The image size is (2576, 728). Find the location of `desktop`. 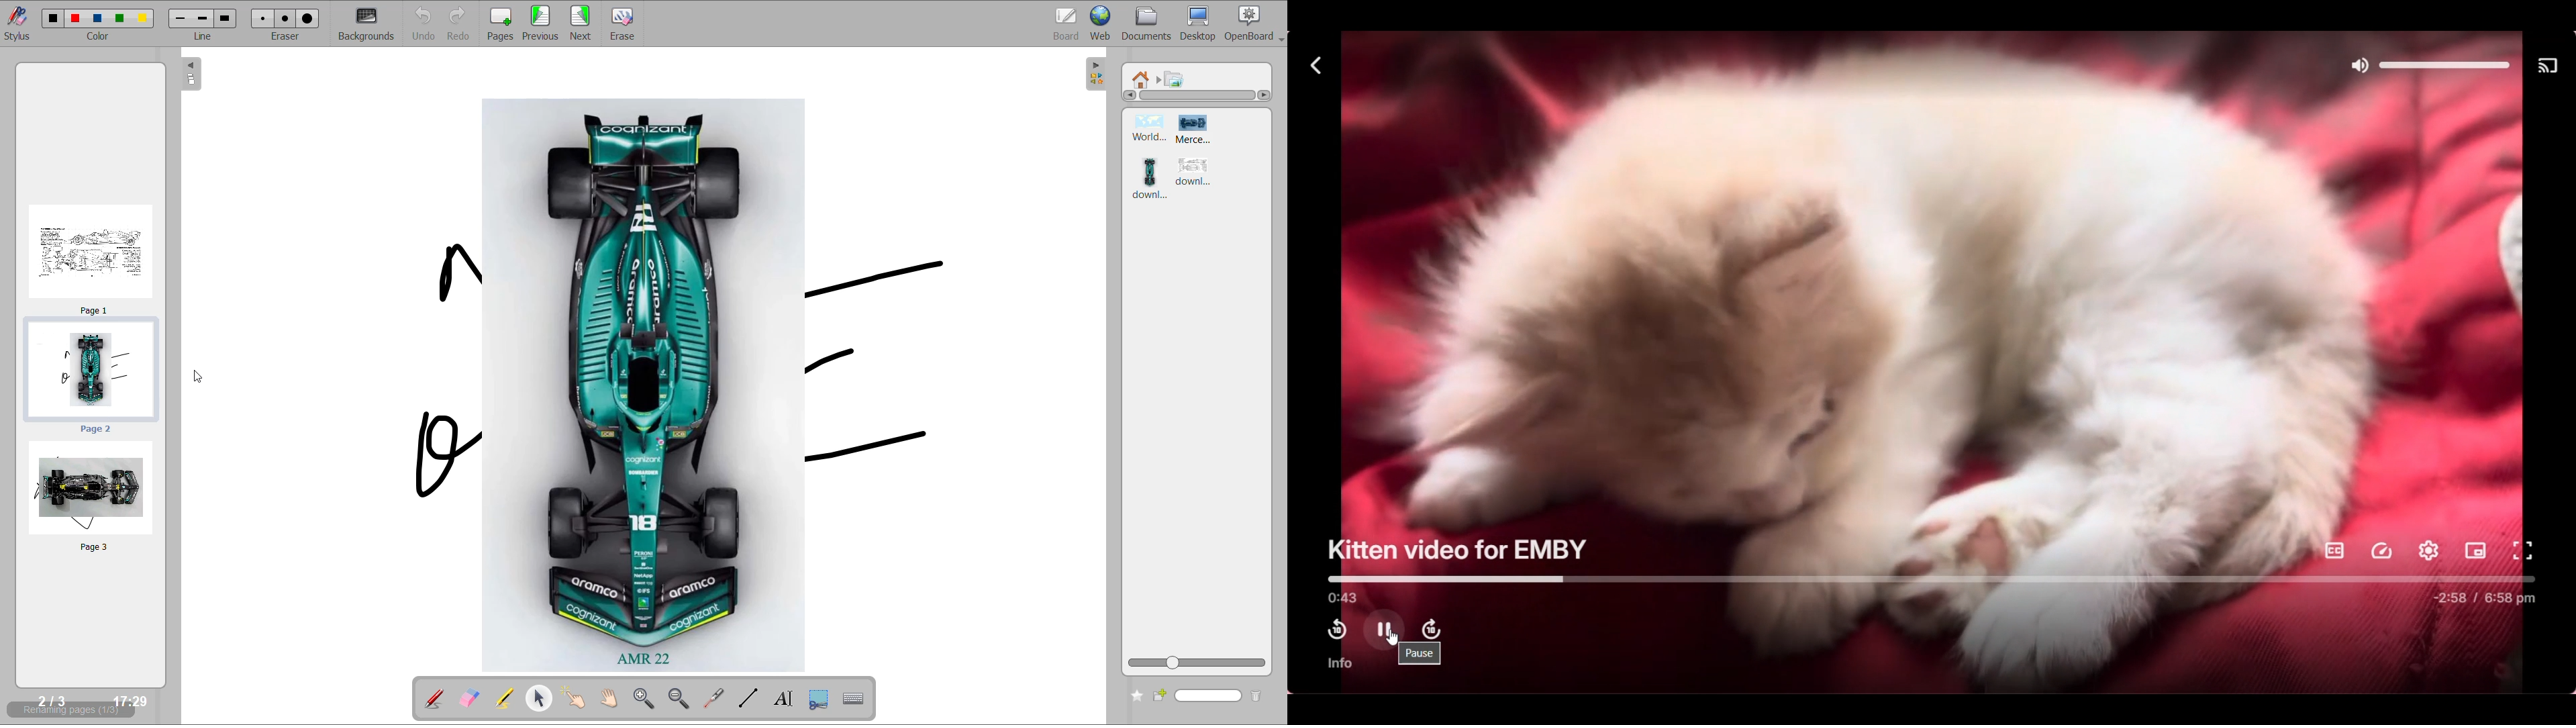

desktop is located at coordinates (1199, 23).